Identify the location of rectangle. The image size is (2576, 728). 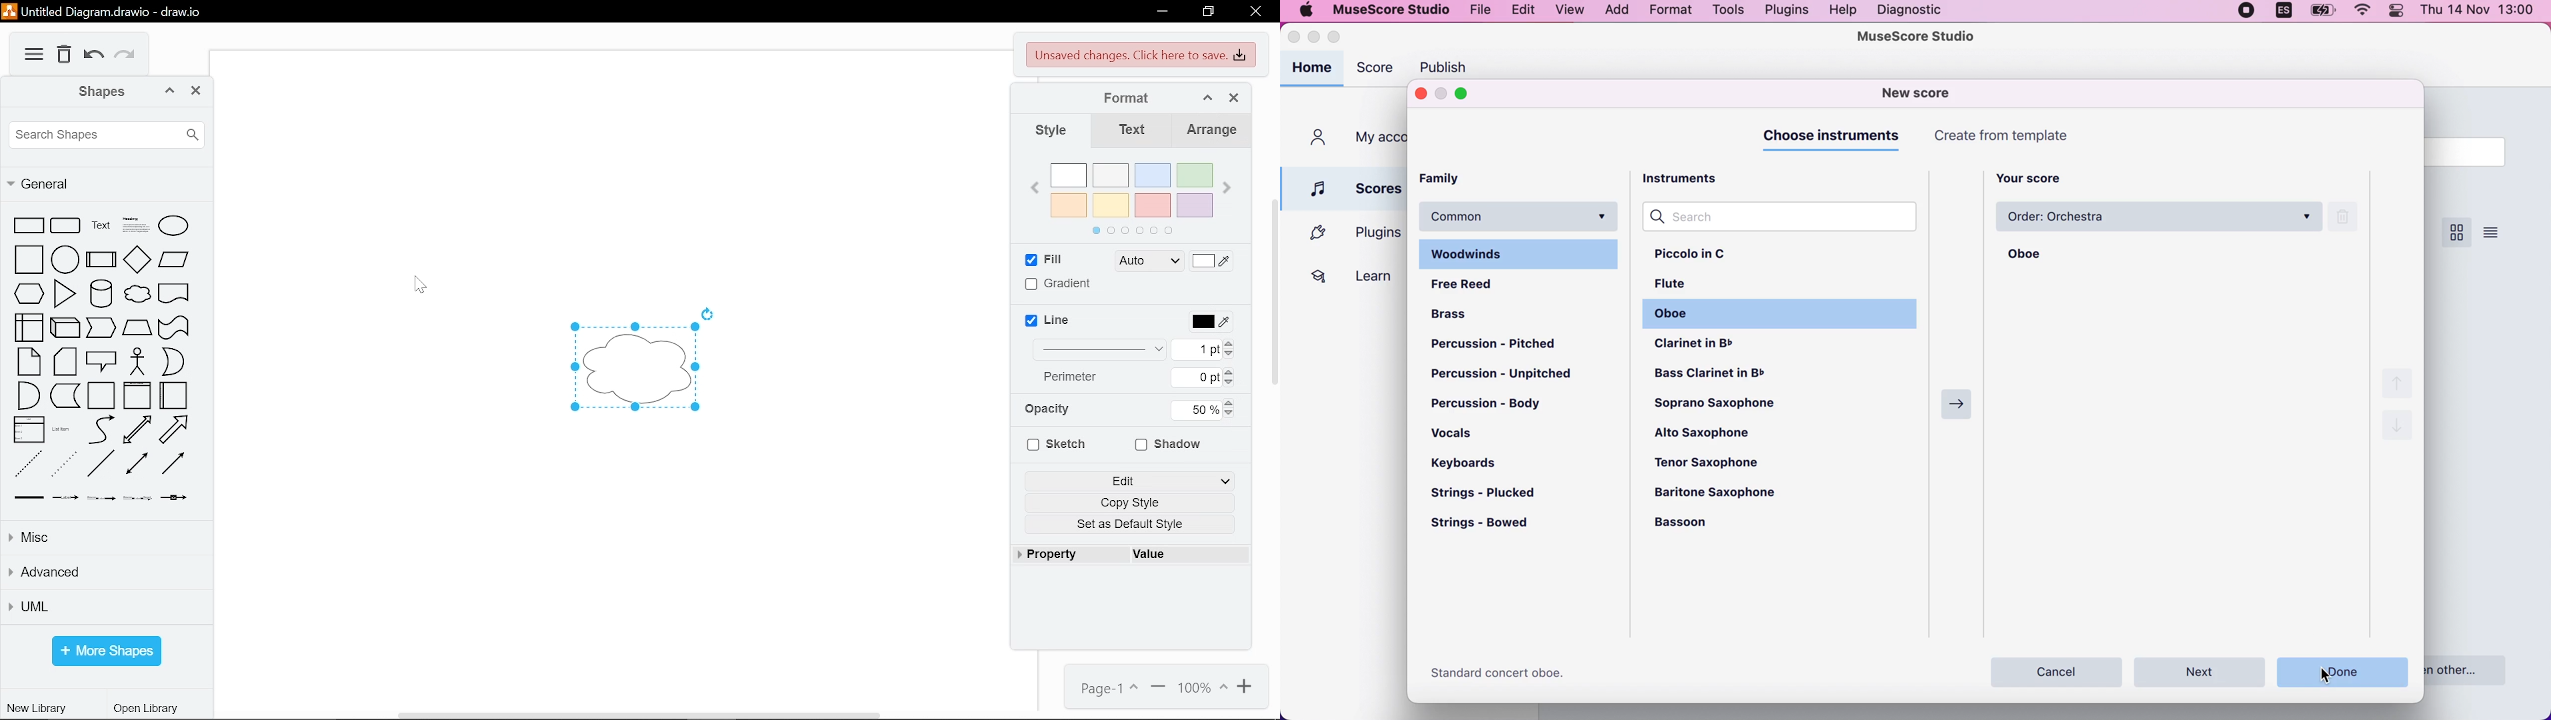
(30, 227).